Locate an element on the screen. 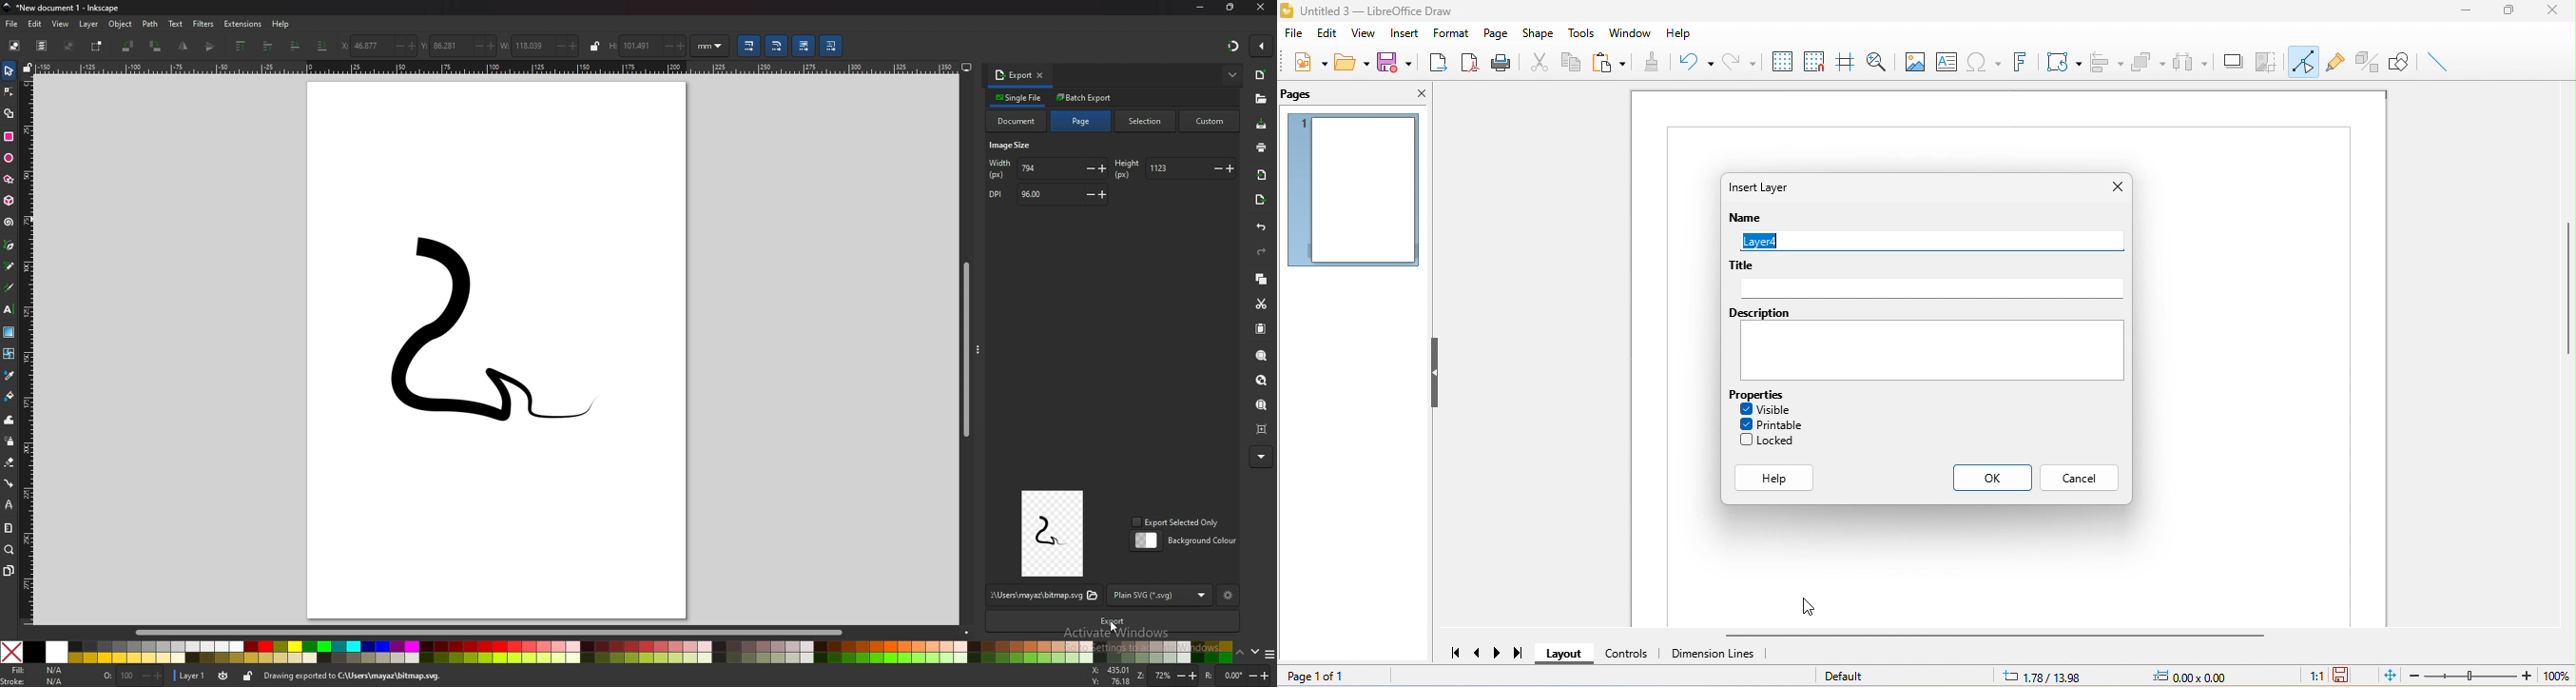 The width and height of the screenshot is (2576, 700). format is located at coordinates (1449, 33).